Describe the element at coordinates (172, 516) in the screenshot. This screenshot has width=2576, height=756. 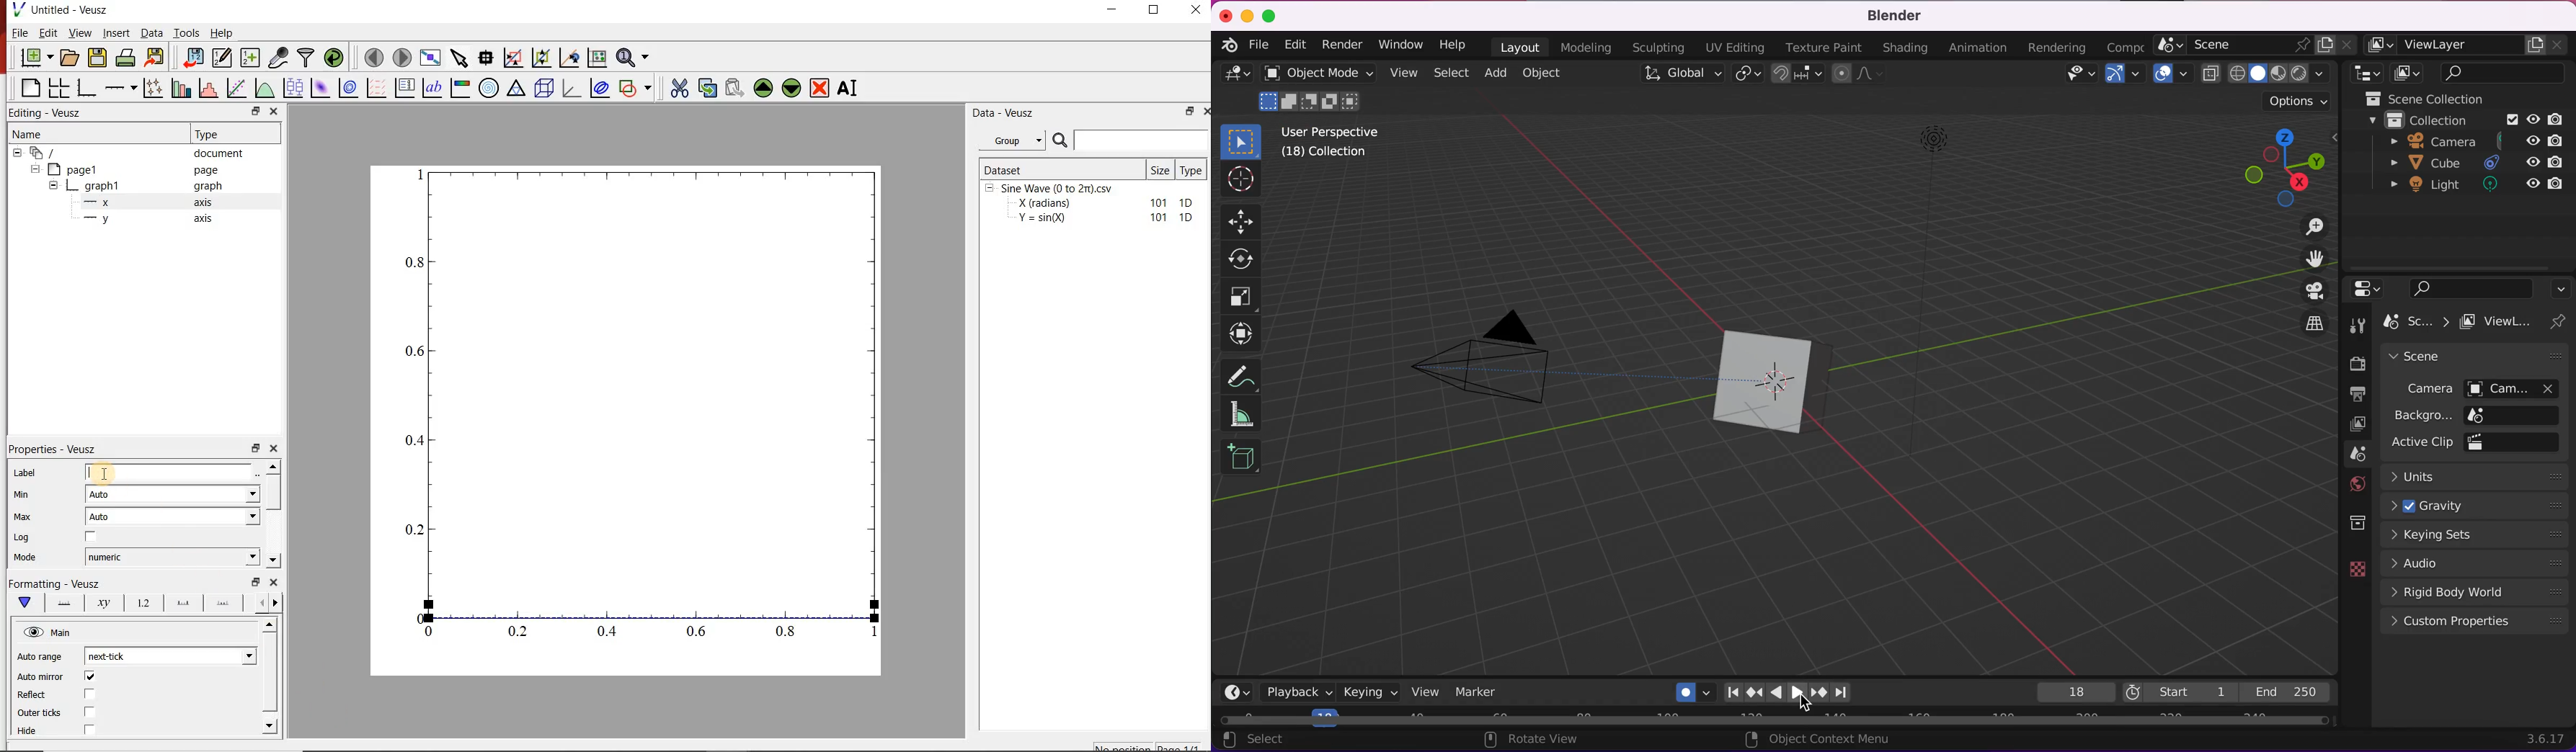
I see `Auto` at that location.